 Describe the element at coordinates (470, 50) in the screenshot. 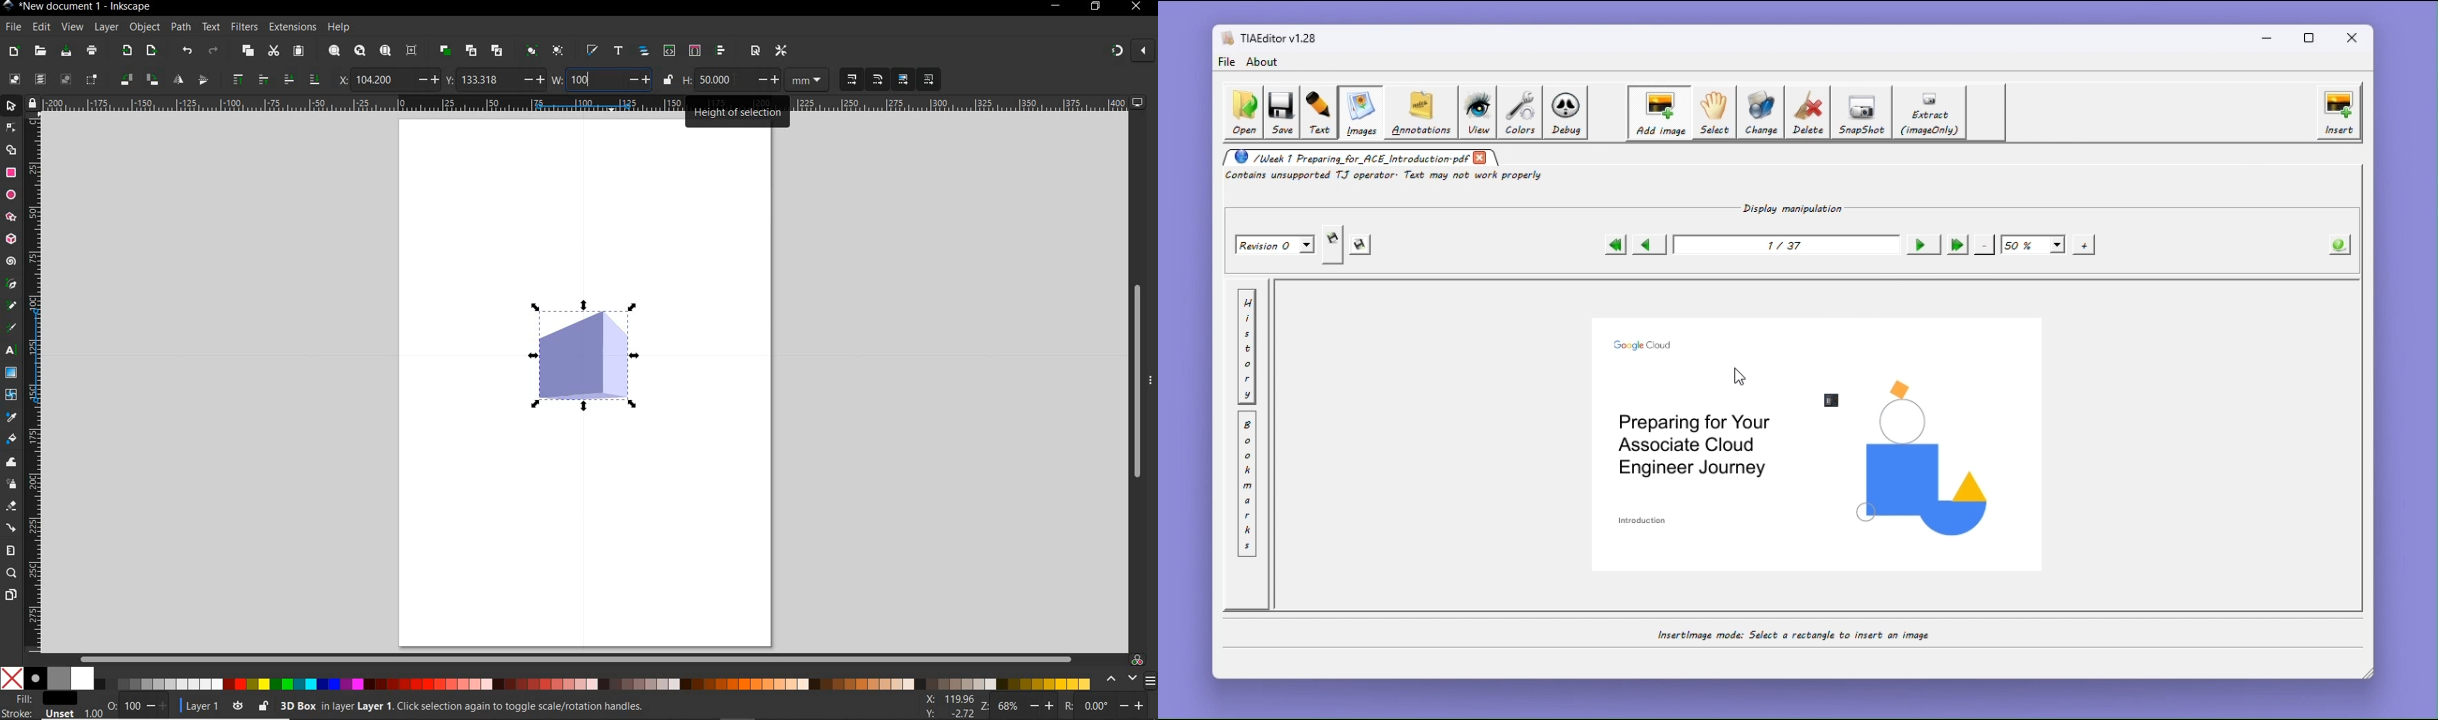

I see `create clone` at that location.